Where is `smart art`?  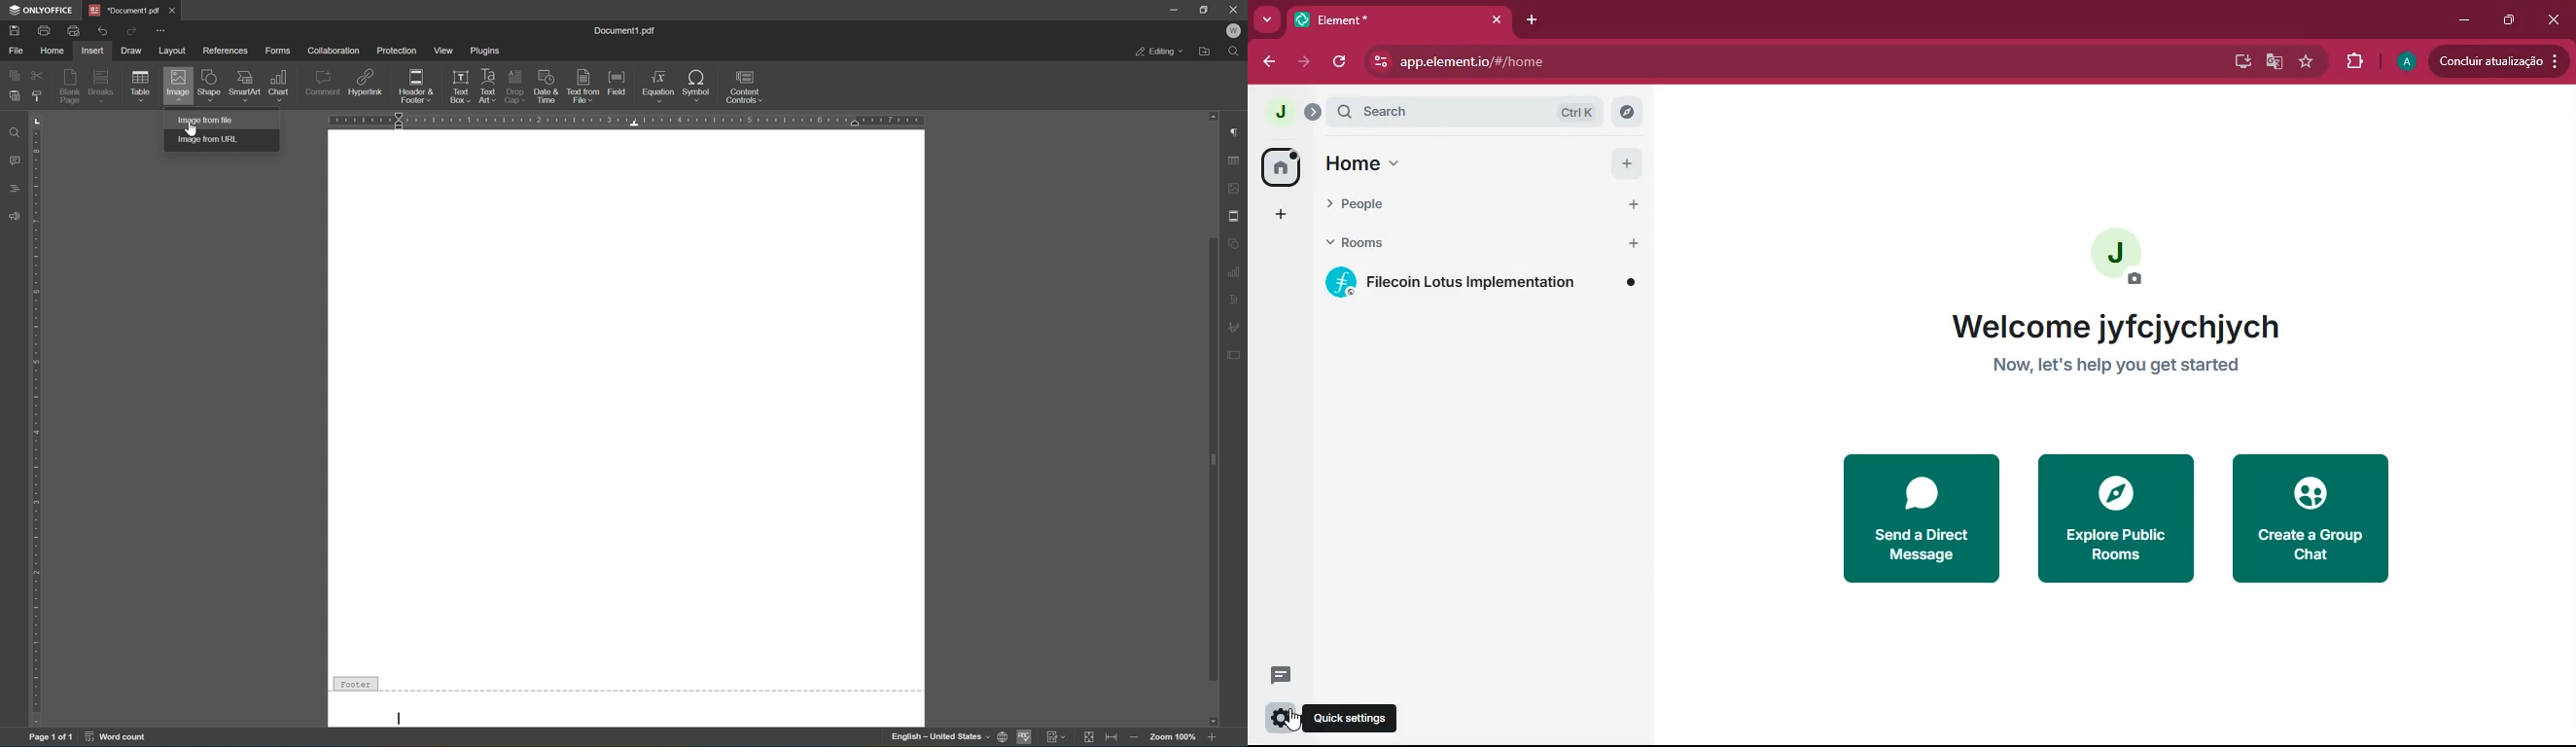
smart art is located at coordinates (244, 85).